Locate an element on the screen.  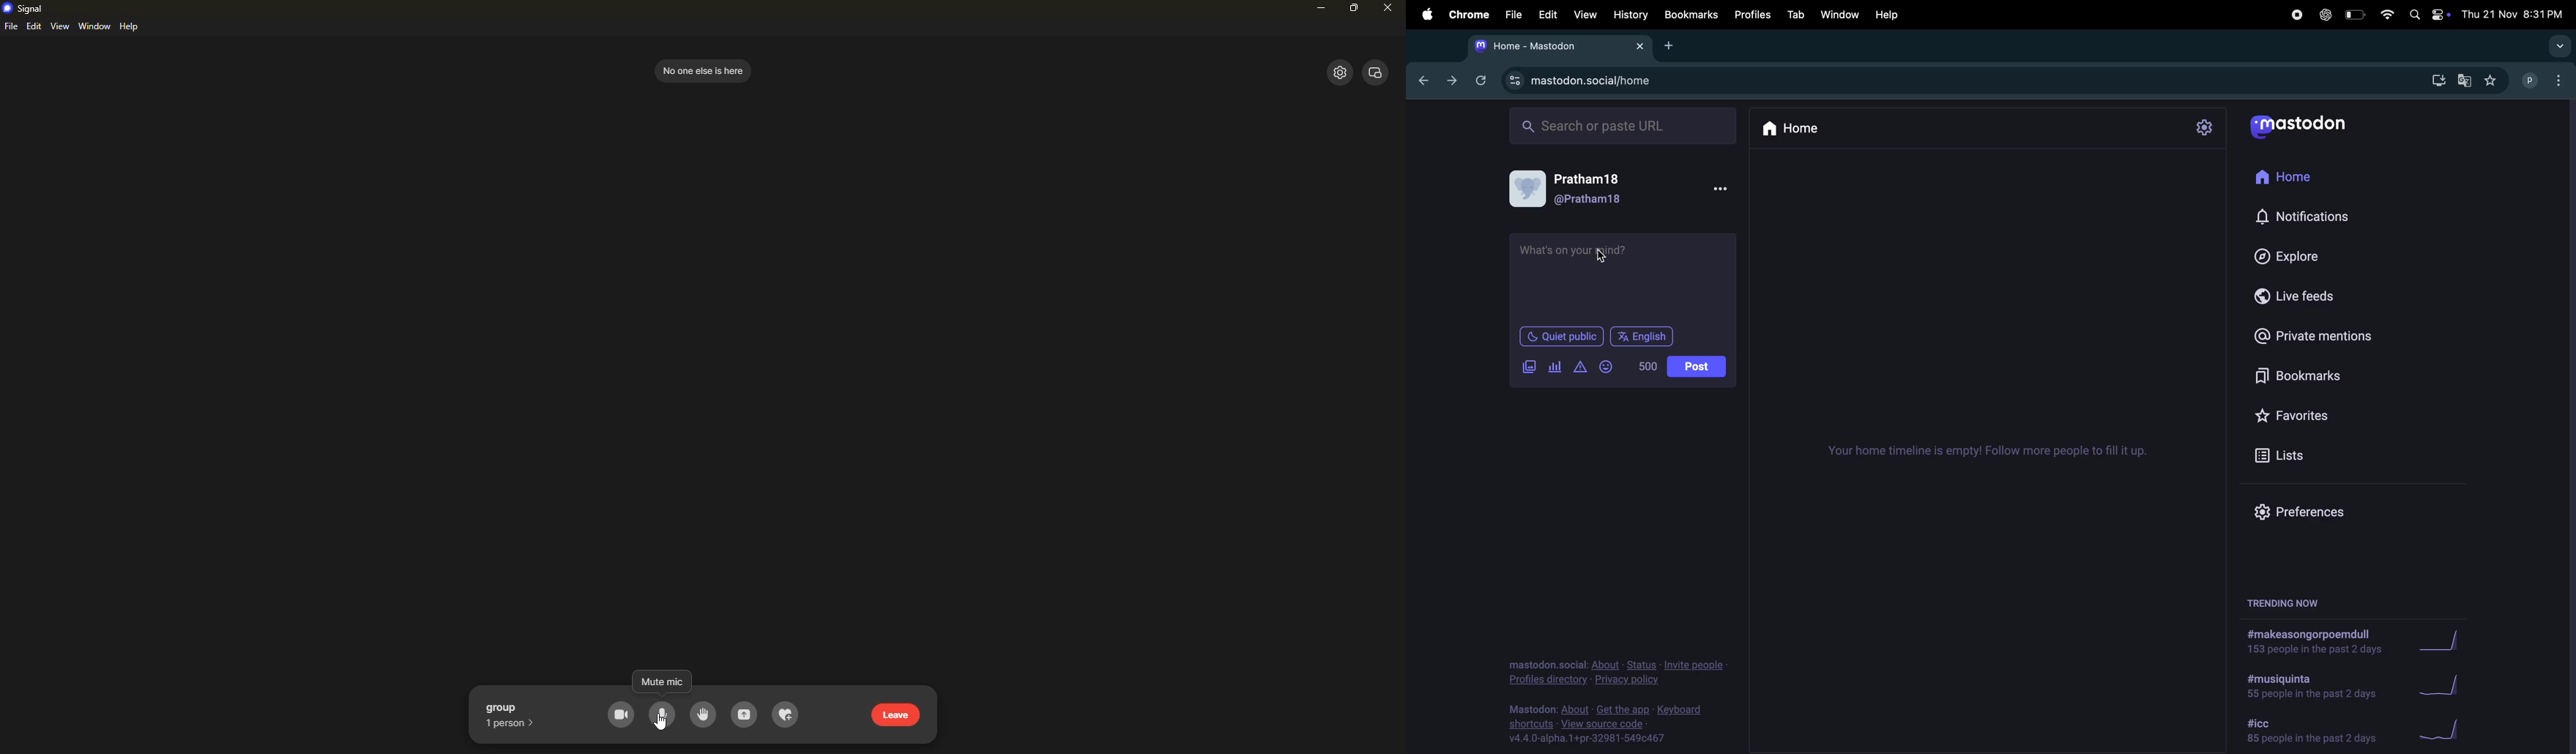
maximize is located at coordinates (1355, 8).